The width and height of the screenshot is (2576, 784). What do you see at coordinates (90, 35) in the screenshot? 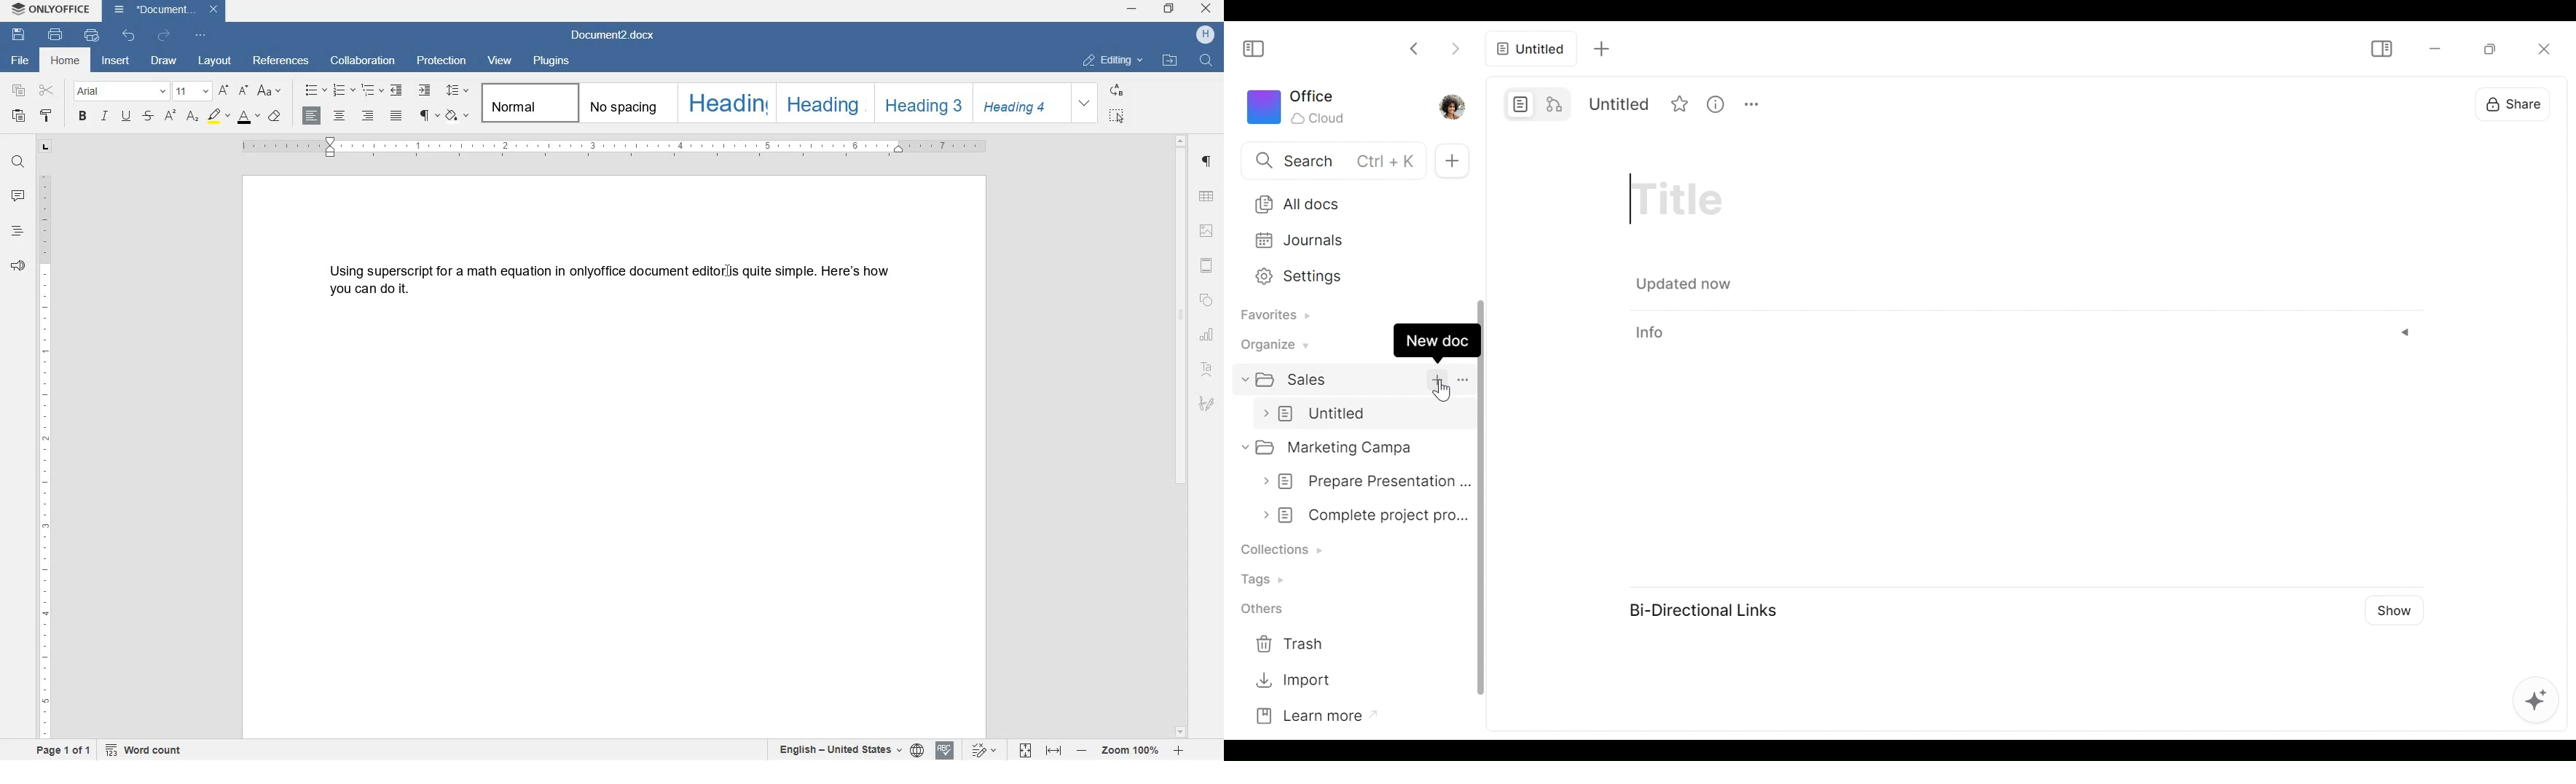
I see `quick print` at bounding box center [90, 35].